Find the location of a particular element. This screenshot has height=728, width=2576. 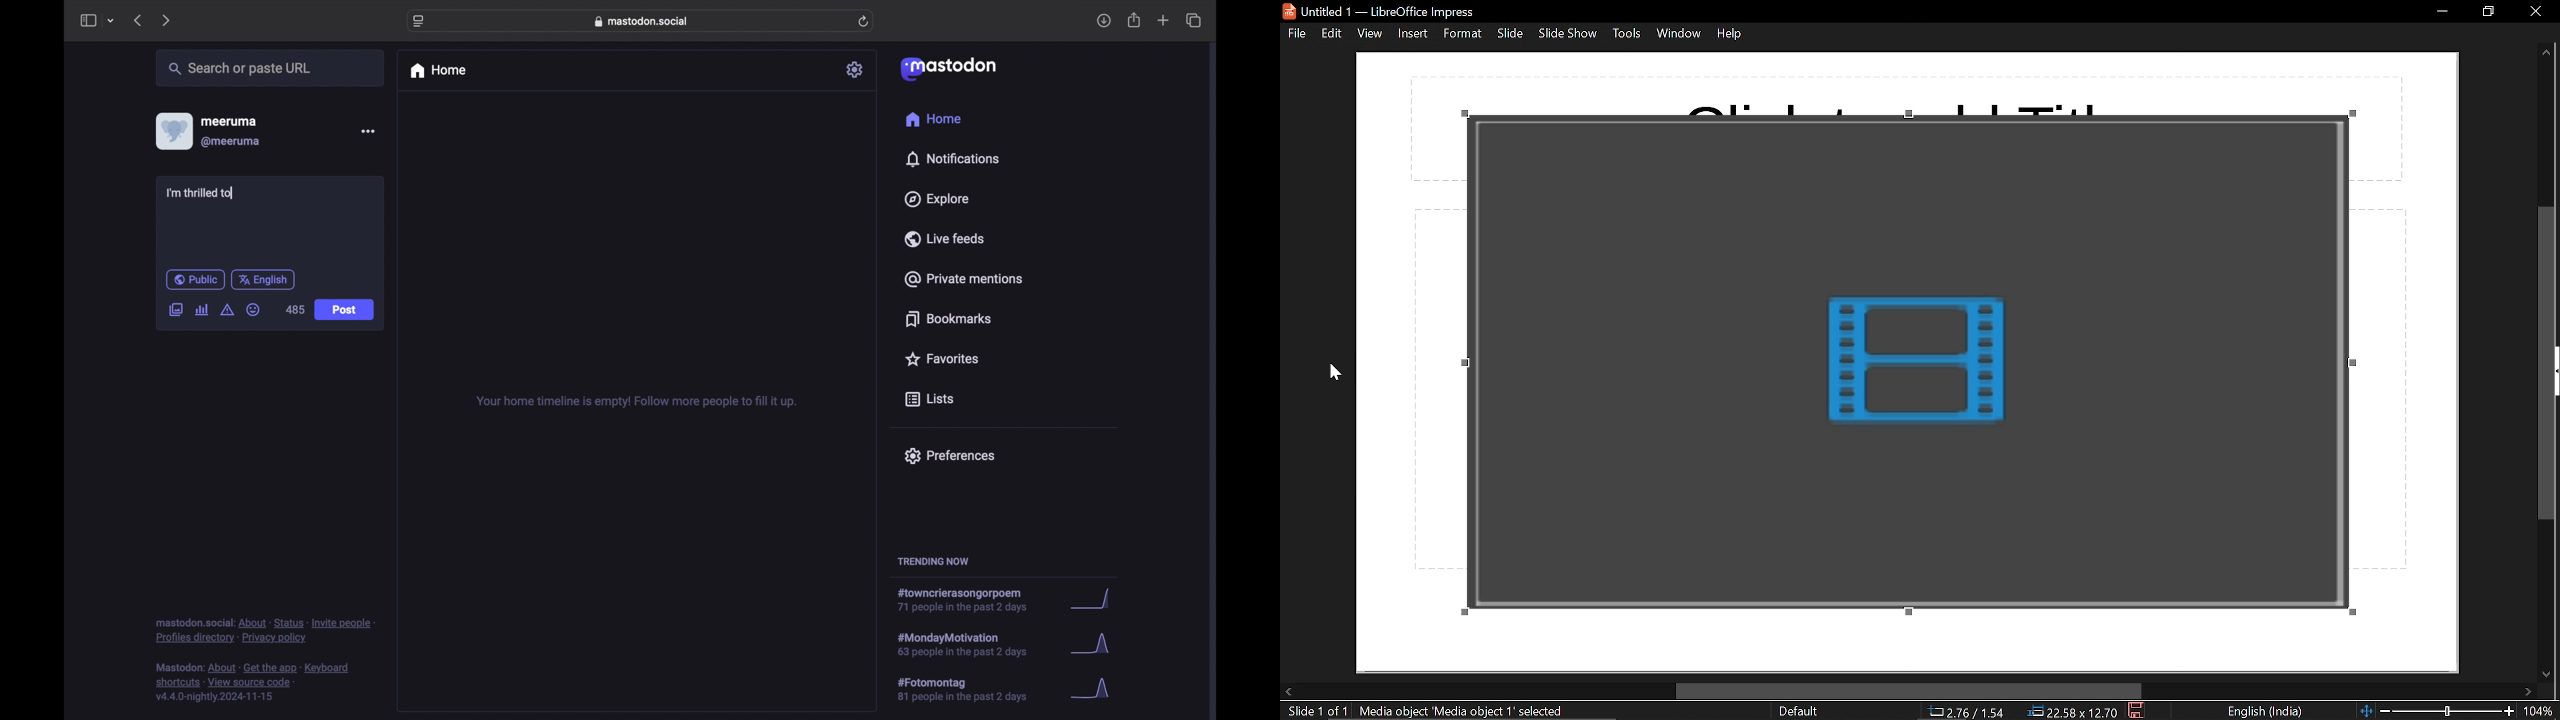

web address is located at coordinates (641, 21).